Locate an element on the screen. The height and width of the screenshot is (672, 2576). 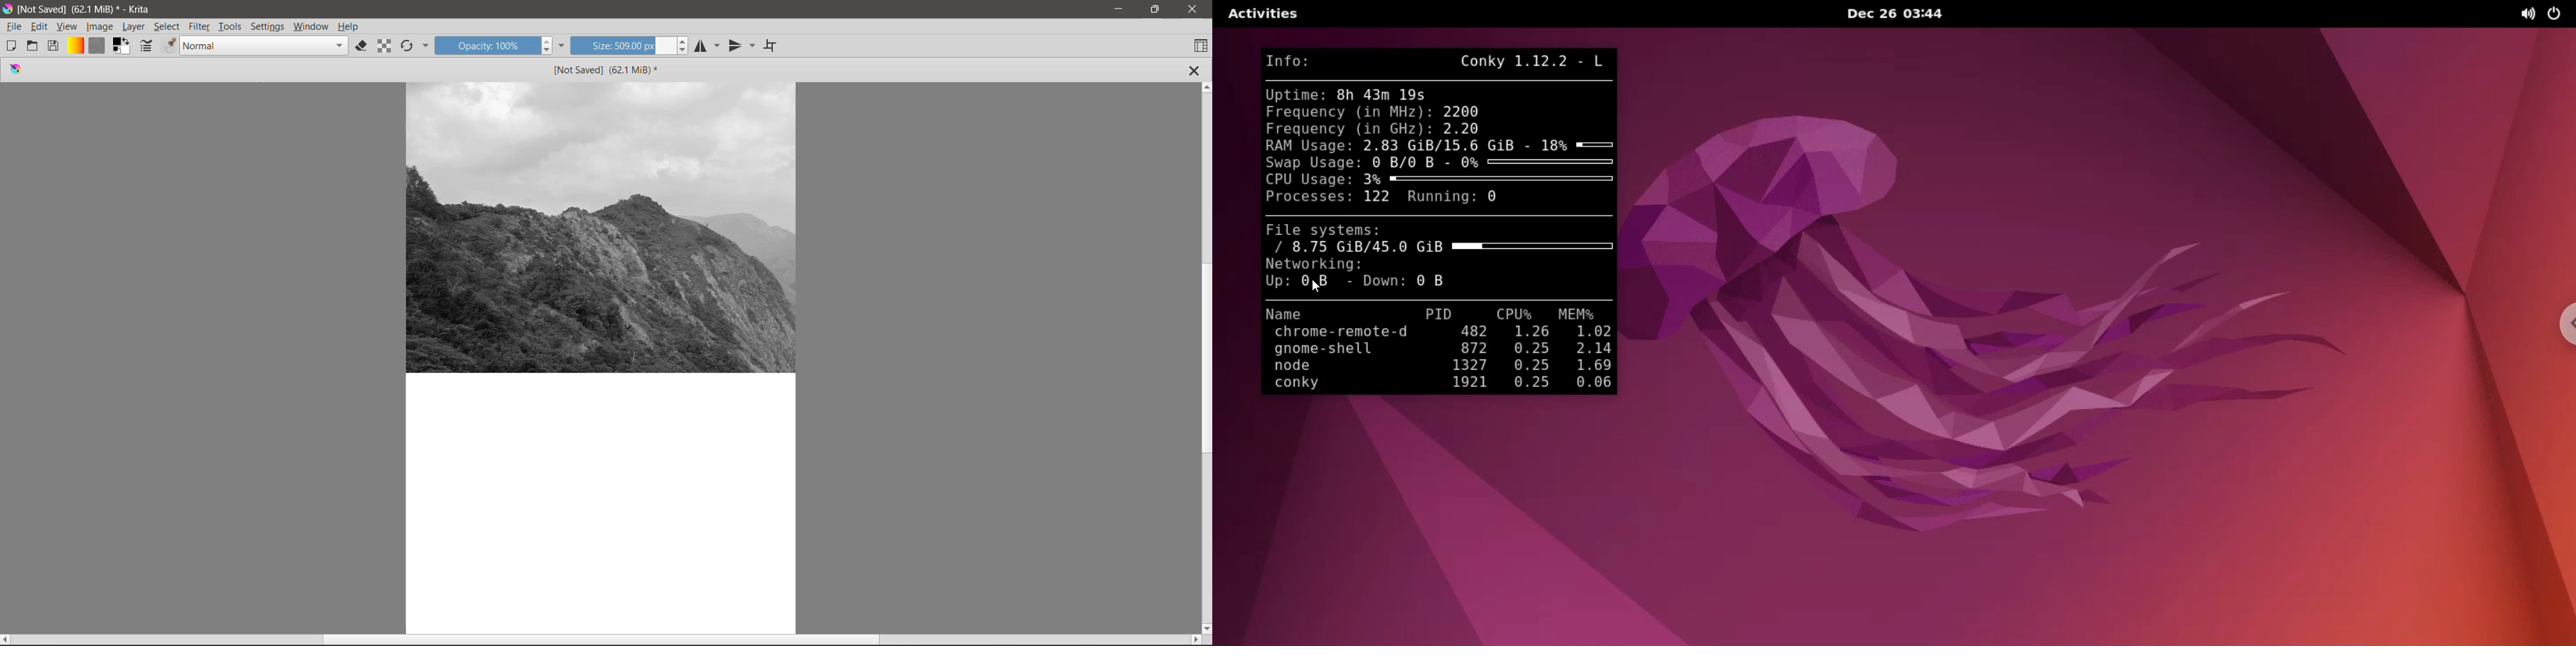
Tools is located at coordinates (232, 25).